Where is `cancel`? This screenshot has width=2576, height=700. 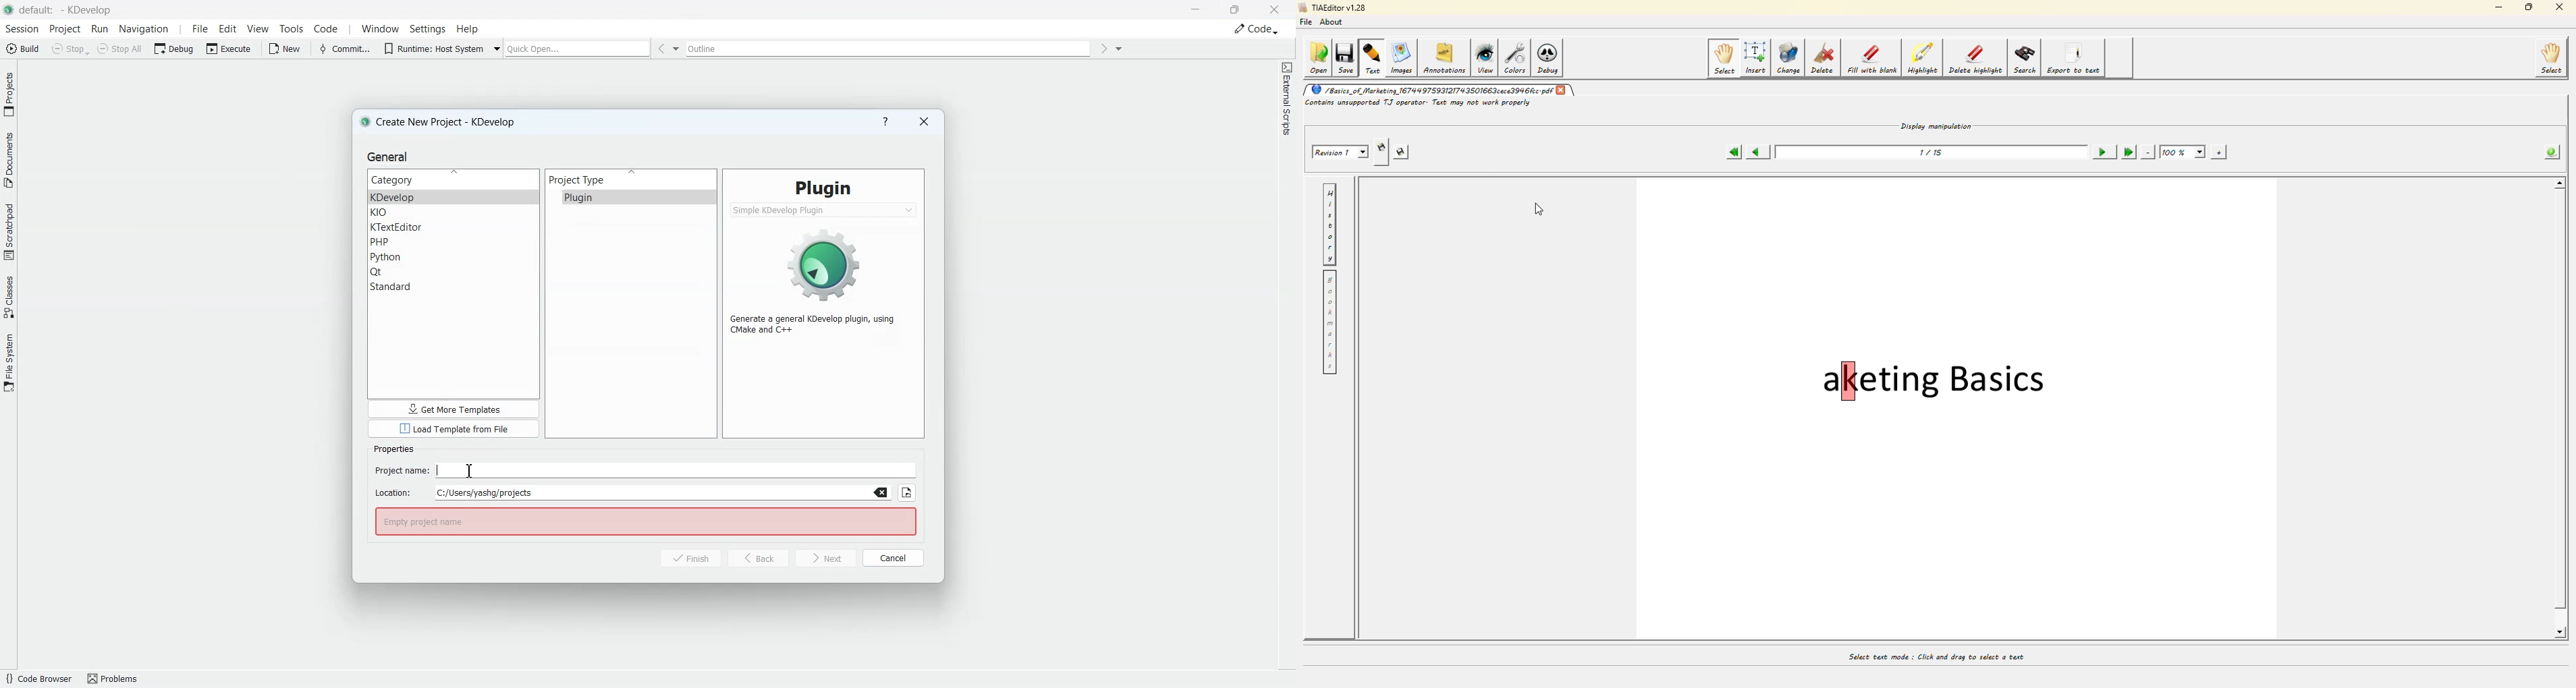 cancel is located at coordinates (894, 556).